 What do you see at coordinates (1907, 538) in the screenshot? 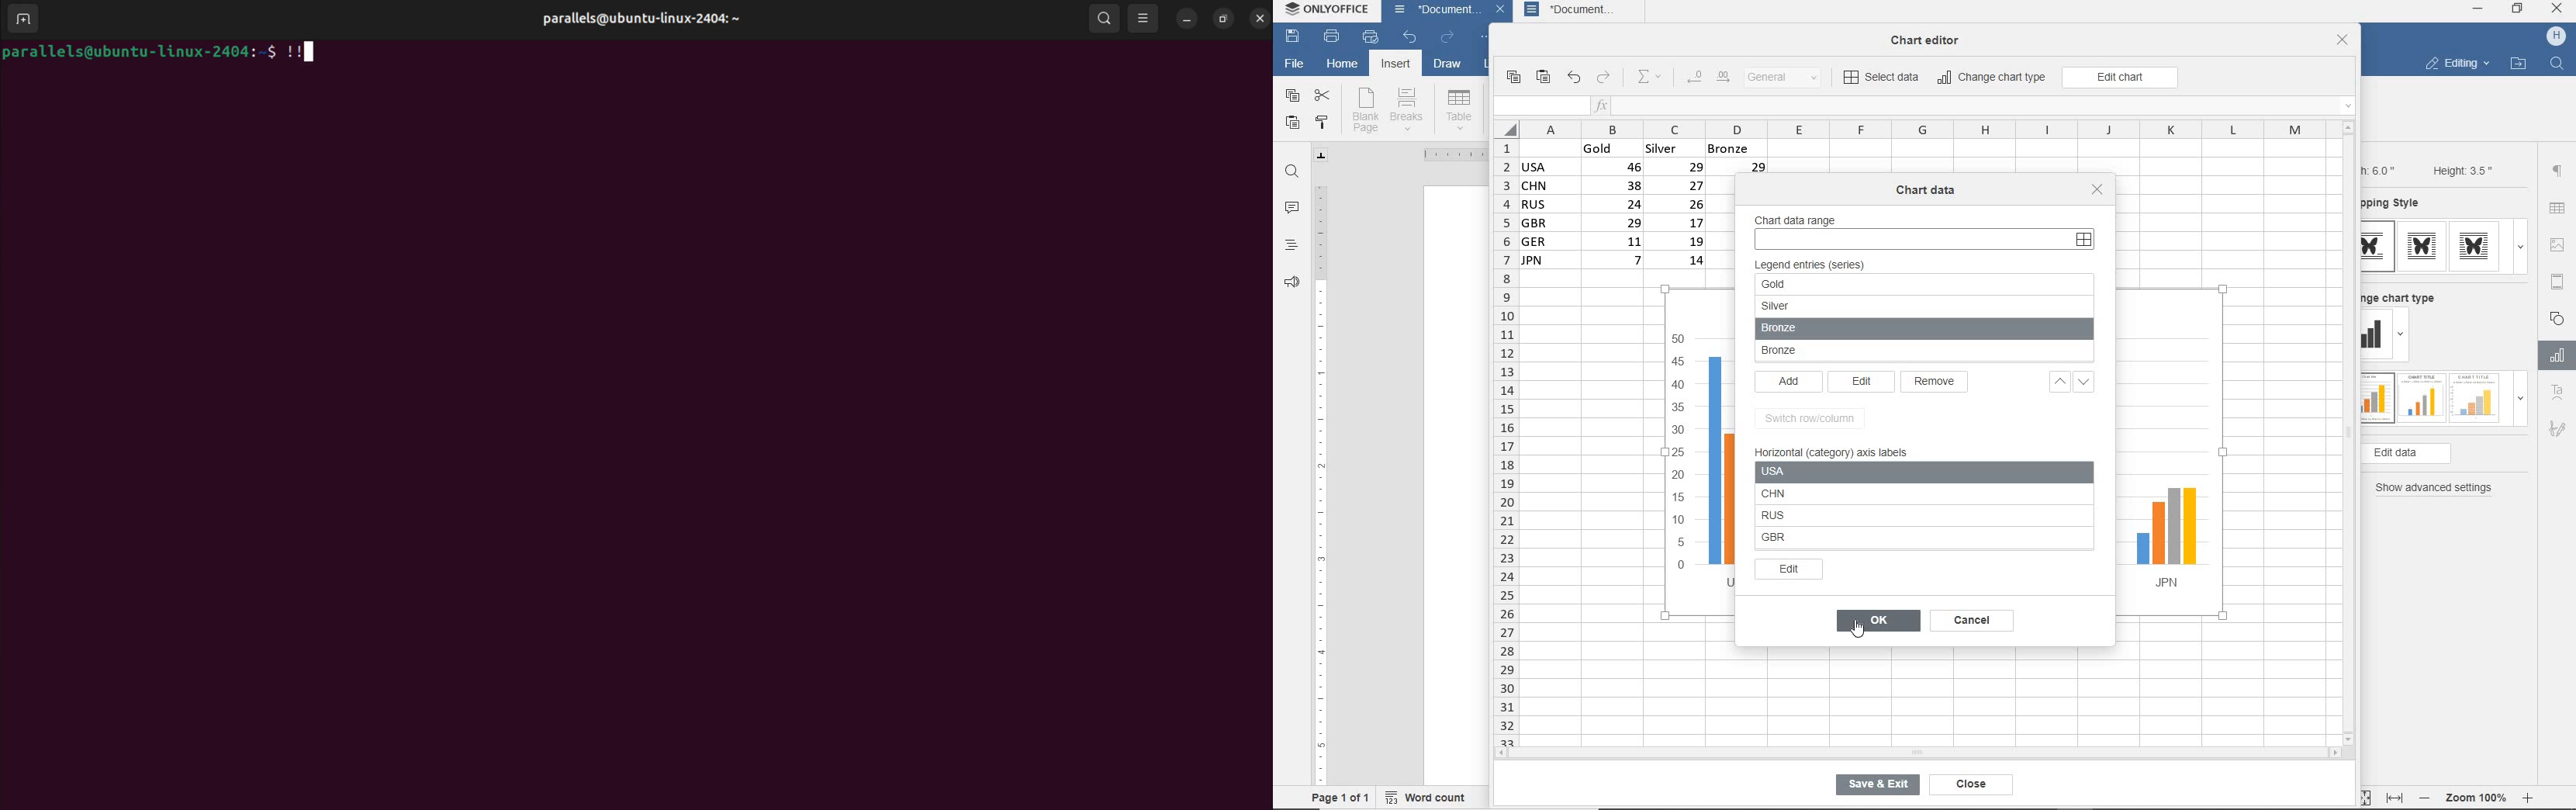
I see `GBR` at bounding box center [1907, 538].